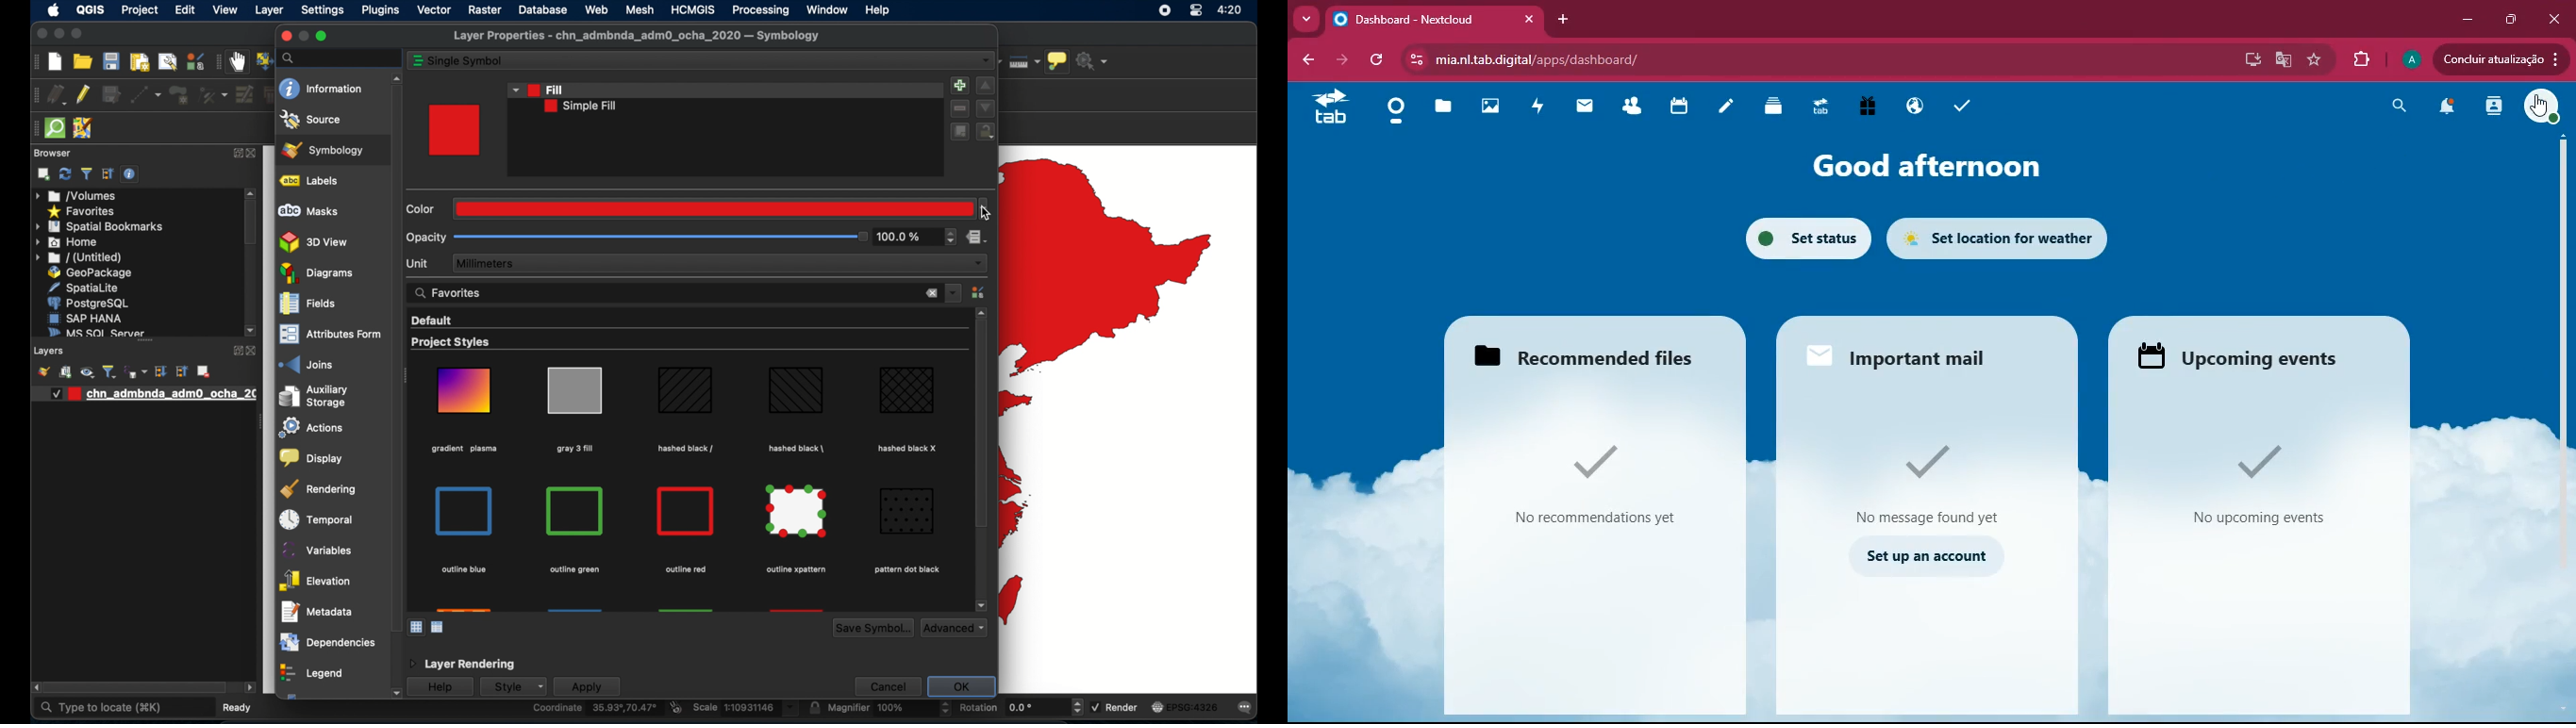  I want to click on Gradient preview , so click(686, 393).